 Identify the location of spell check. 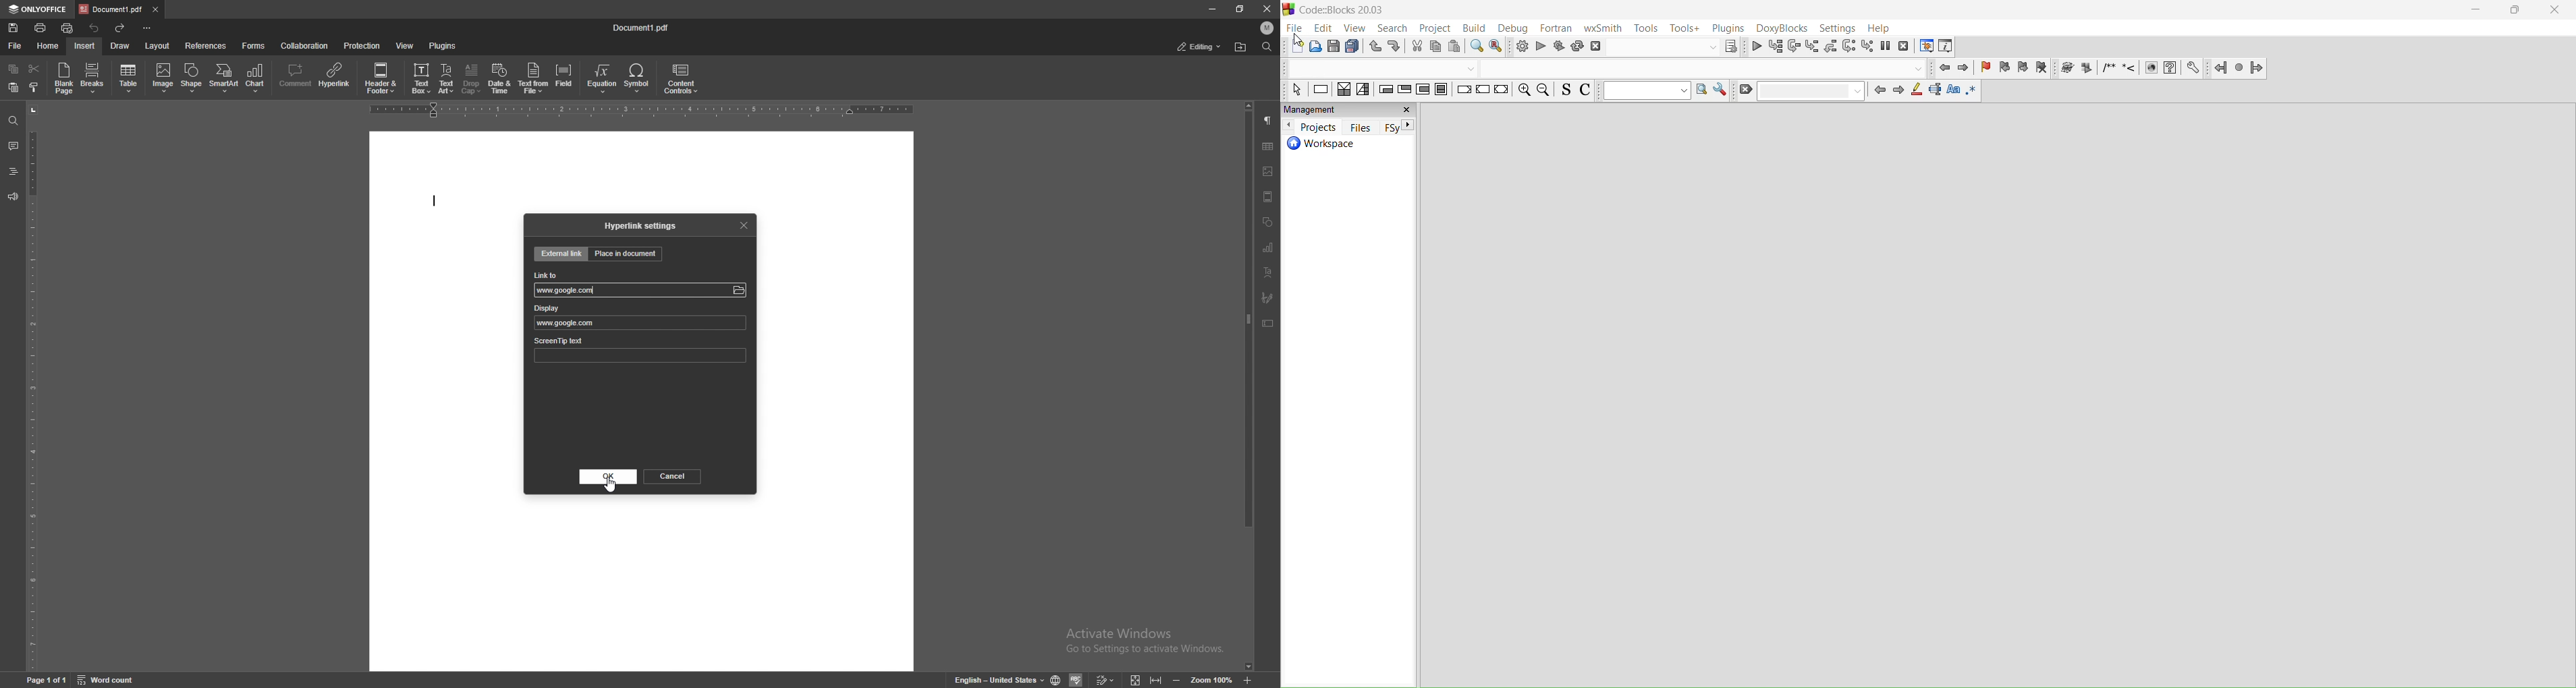
(1078, 679).